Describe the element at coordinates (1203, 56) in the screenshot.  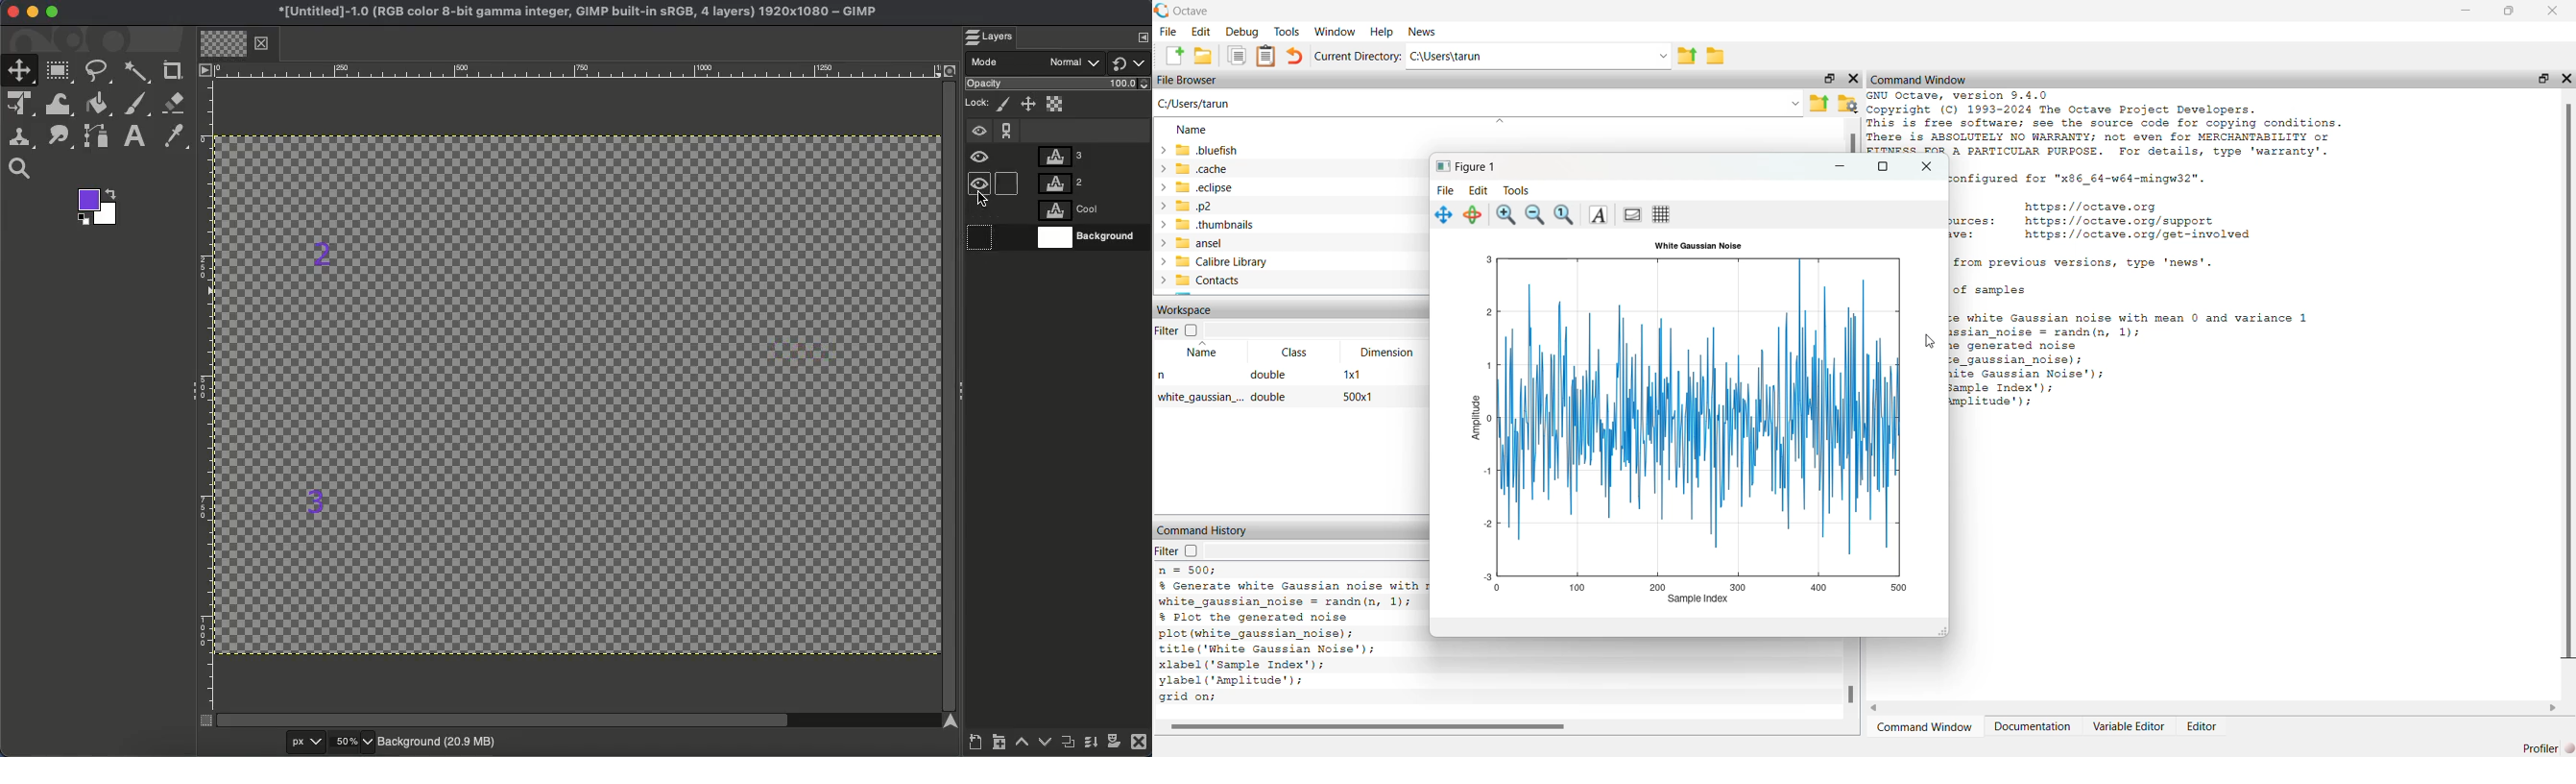
I see `open folder` at that location.